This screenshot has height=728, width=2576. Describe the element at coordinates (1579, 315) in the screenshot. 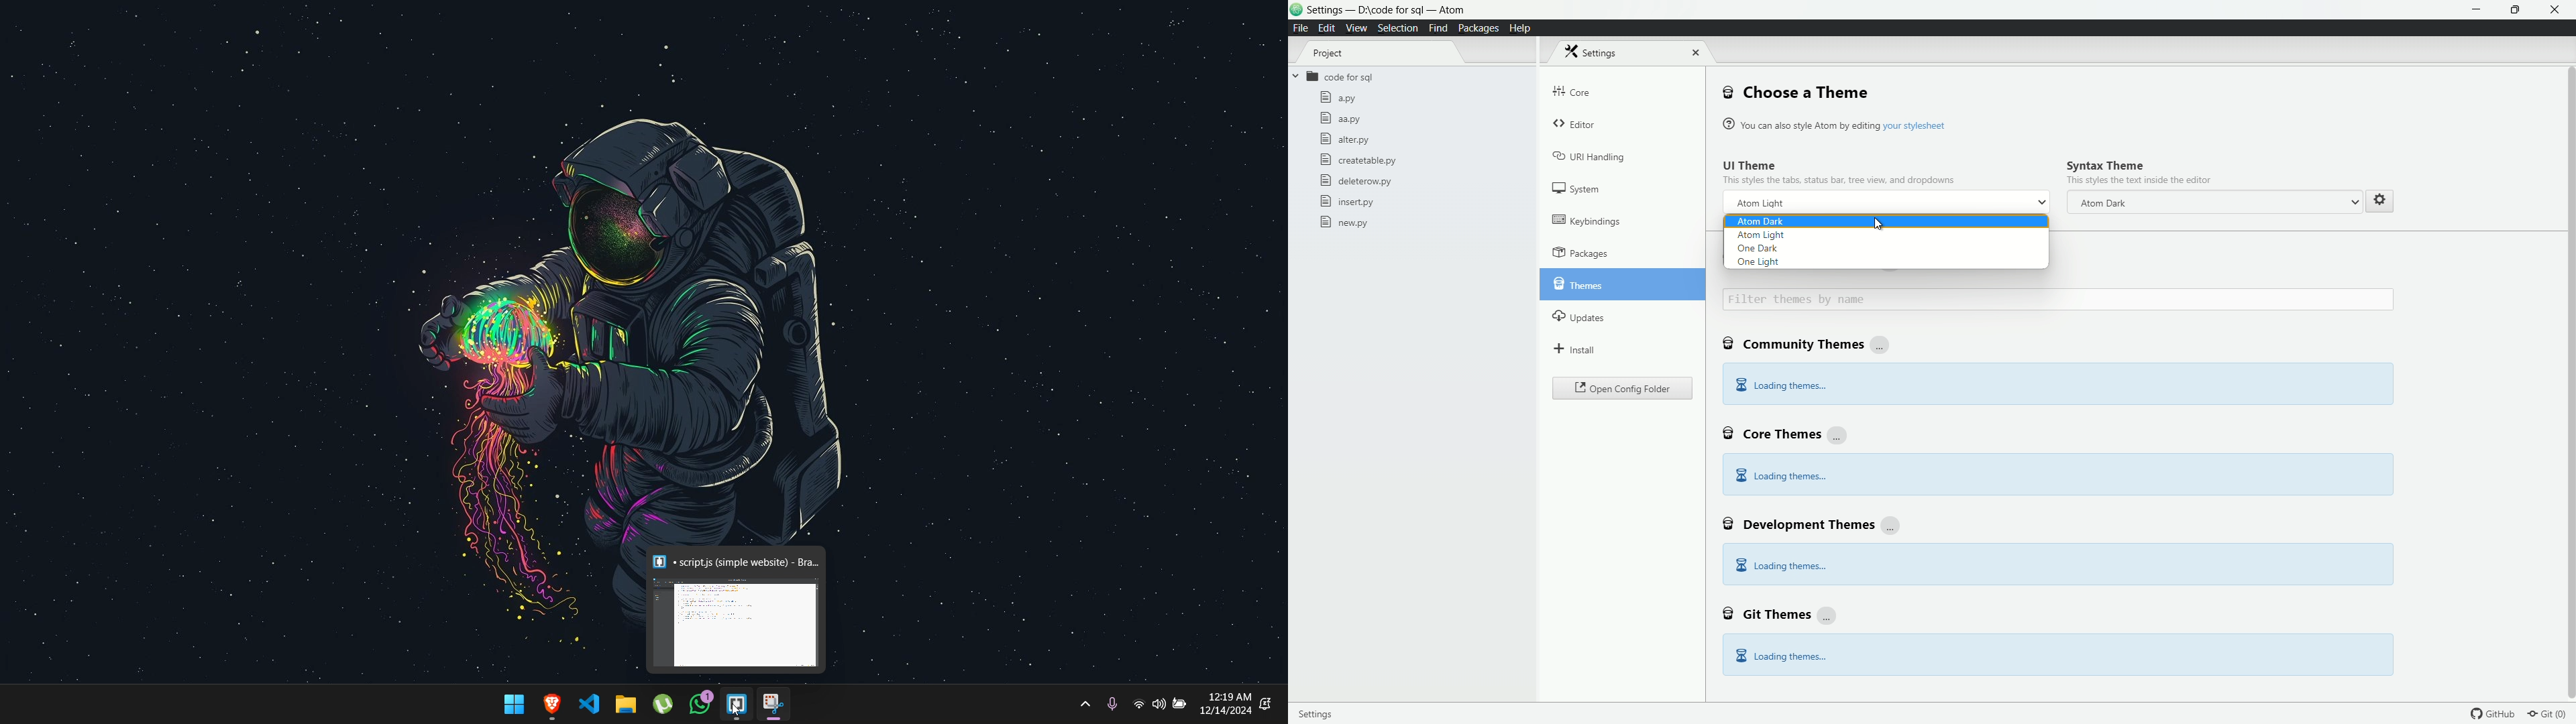

I see `updates` at that location.